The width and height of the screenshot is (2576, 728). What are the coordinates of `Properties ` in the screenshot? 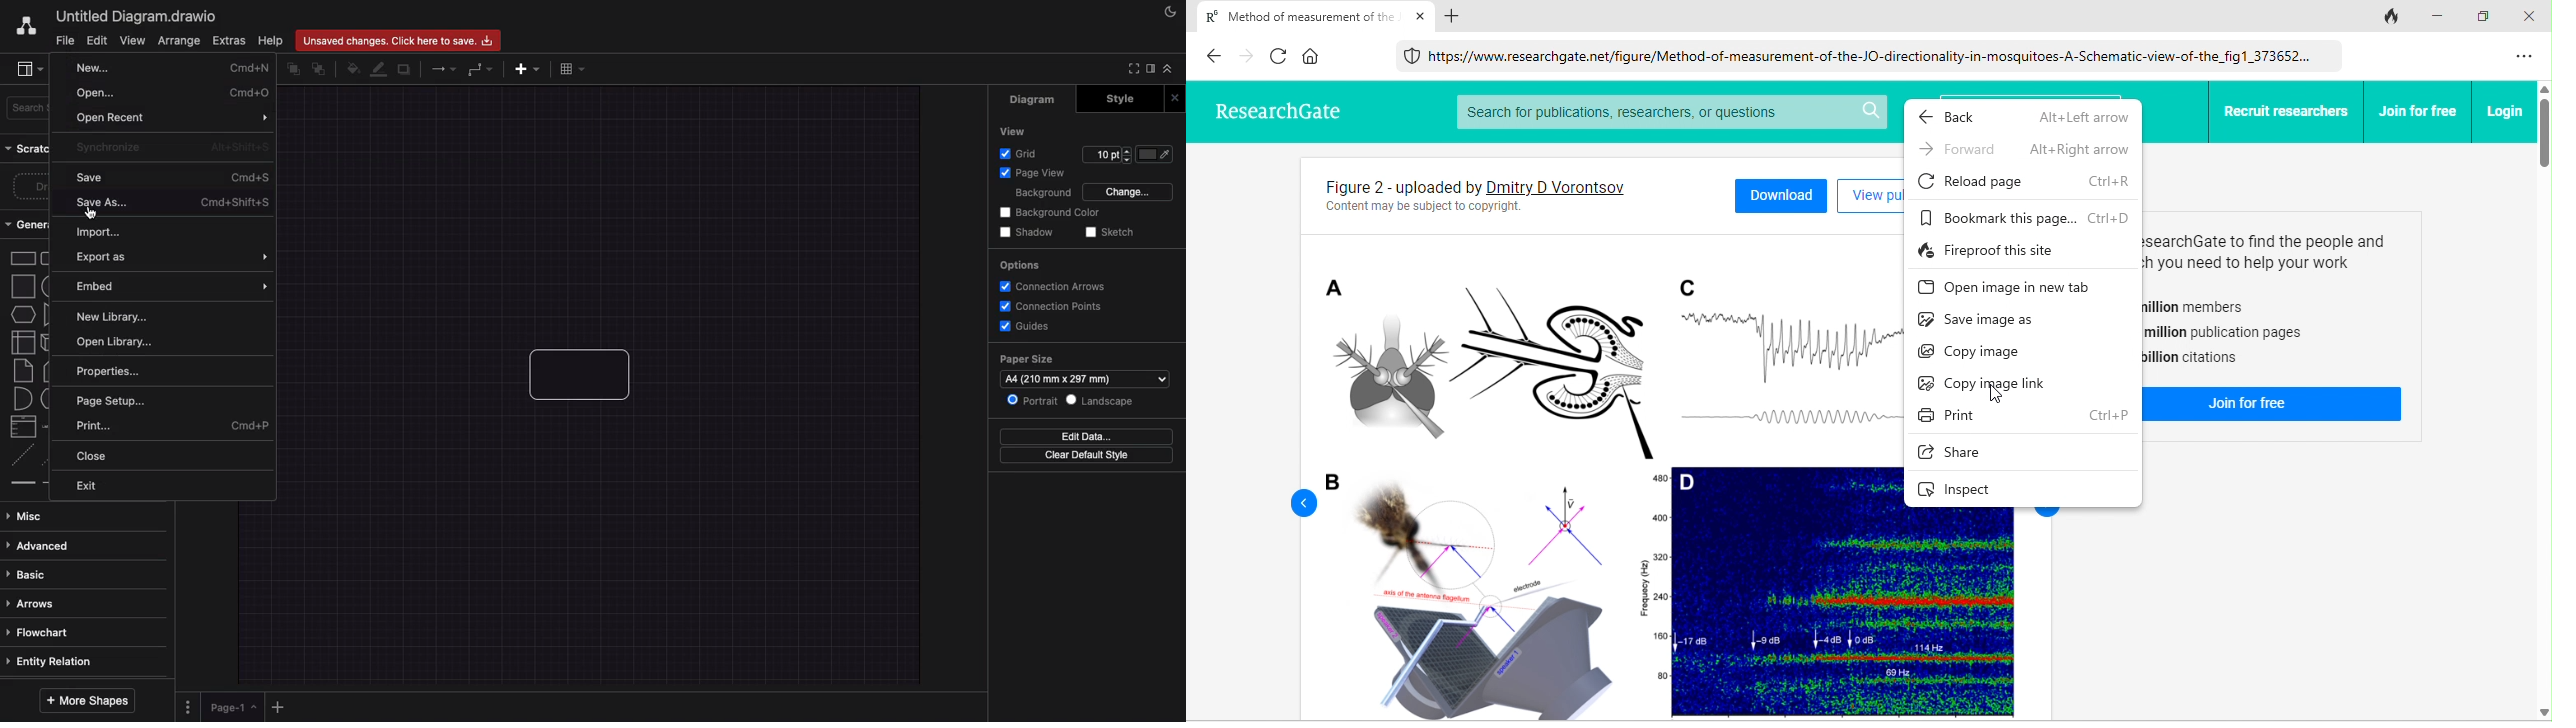 It's located at (113, 373).